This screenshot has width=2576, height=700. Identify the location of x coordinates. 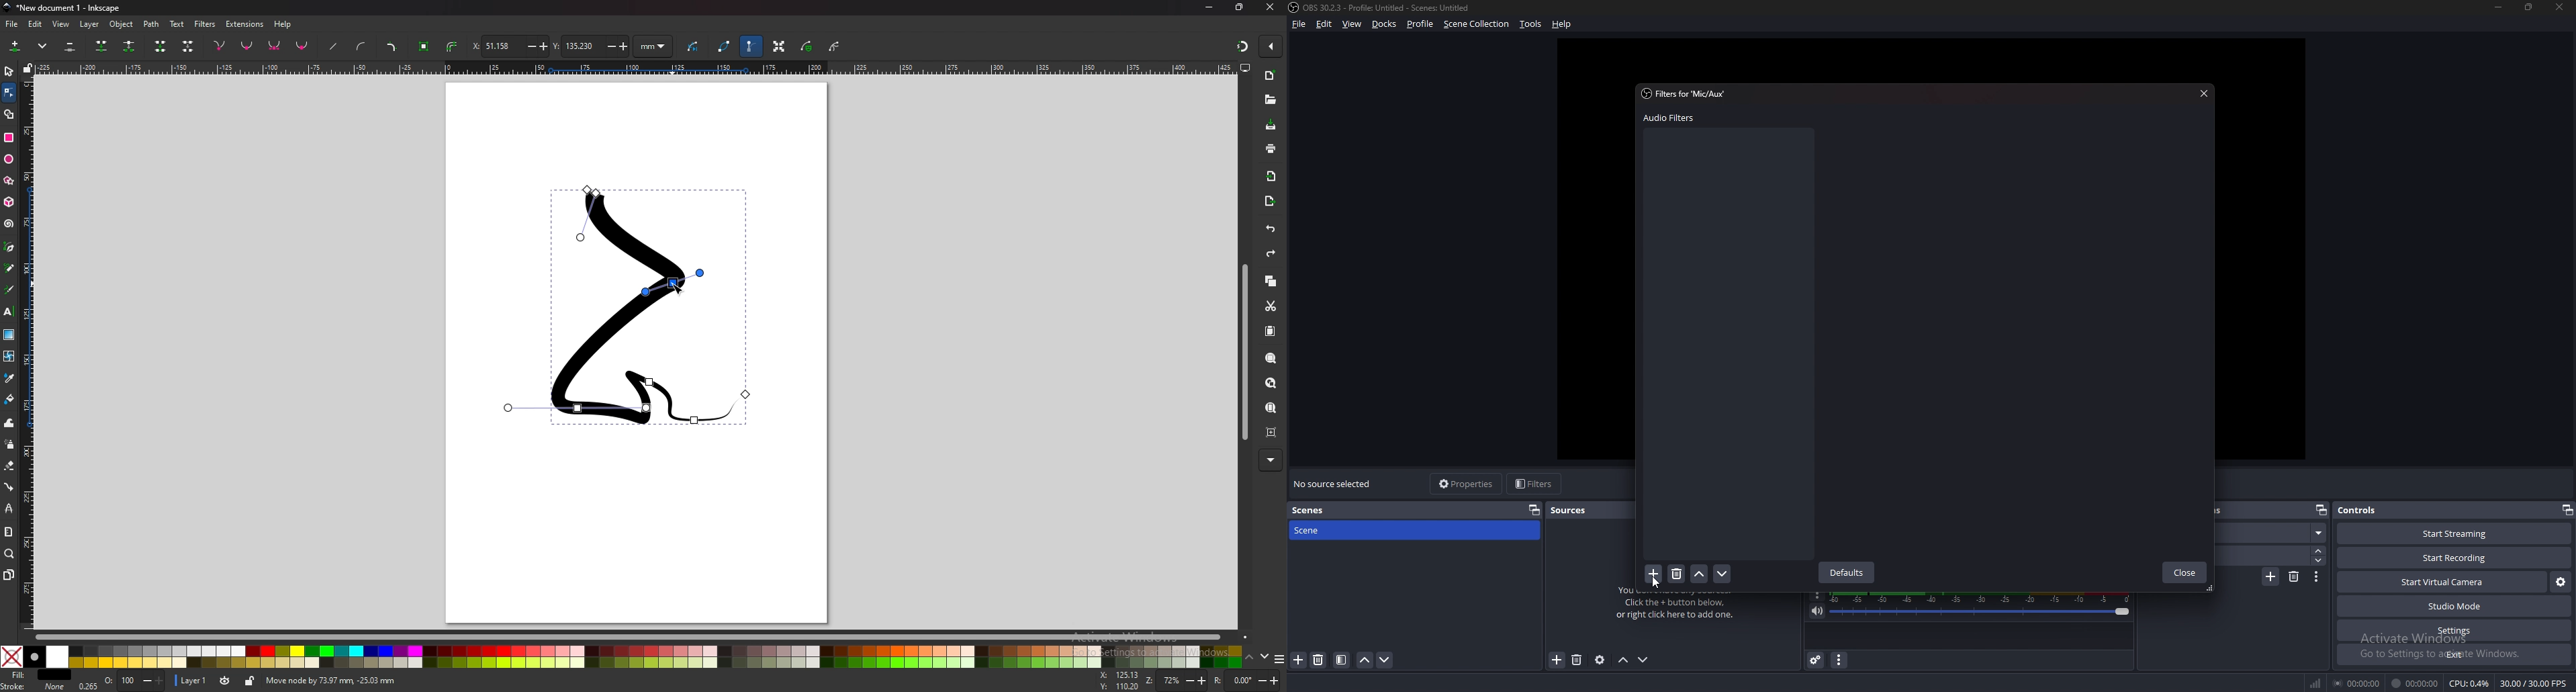
(509, 46).